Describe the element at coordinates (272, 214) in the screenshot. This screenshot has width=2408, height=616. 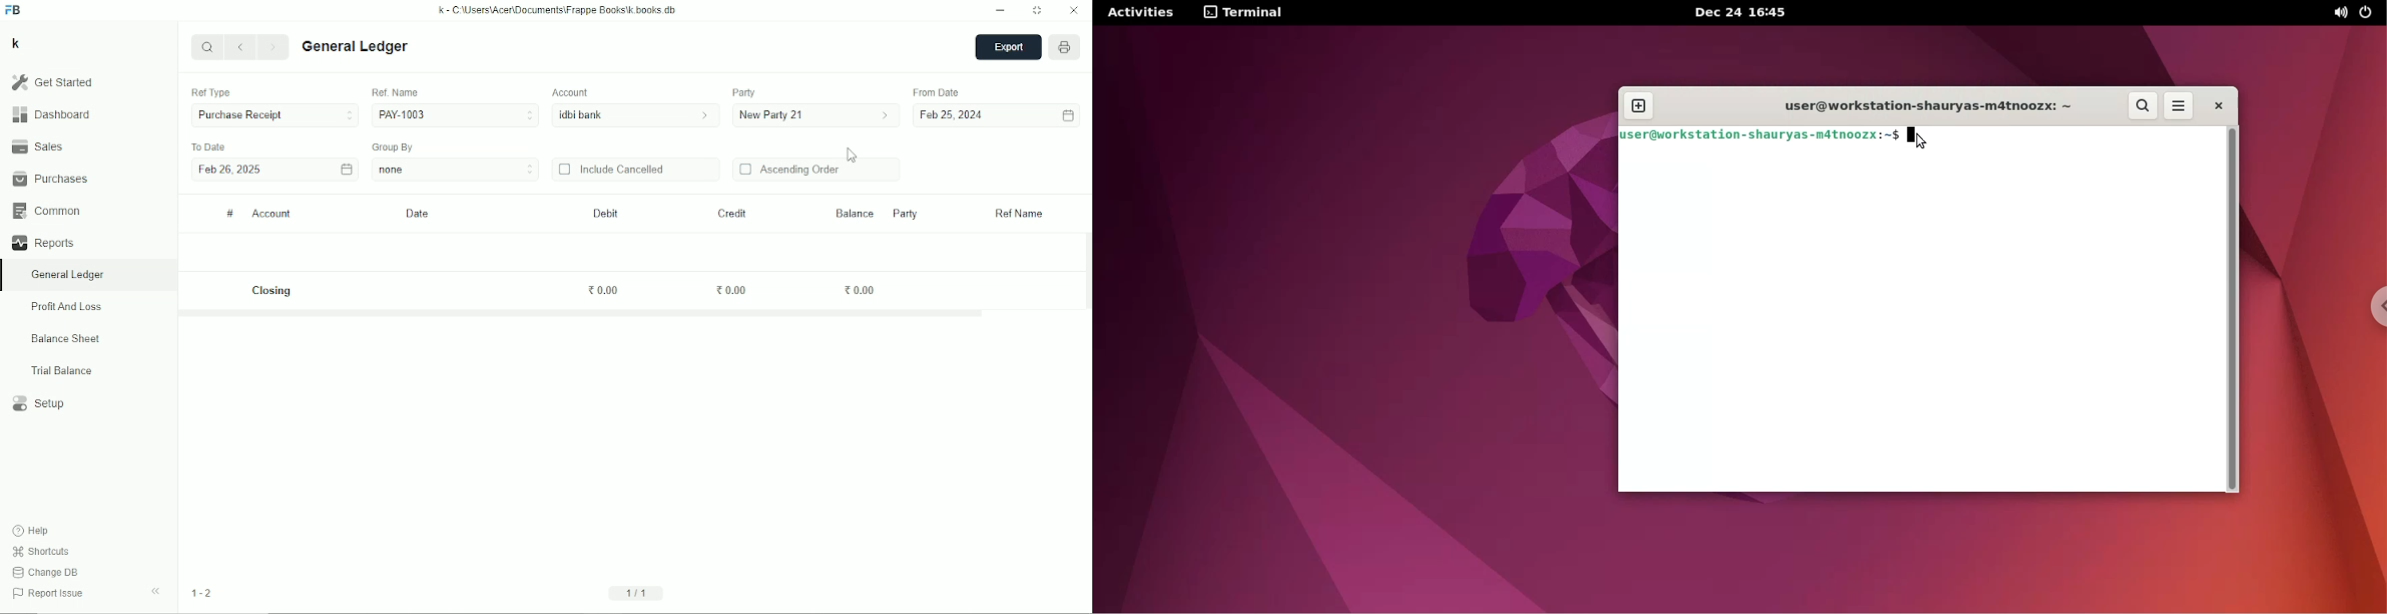
I see `Account` at that location.